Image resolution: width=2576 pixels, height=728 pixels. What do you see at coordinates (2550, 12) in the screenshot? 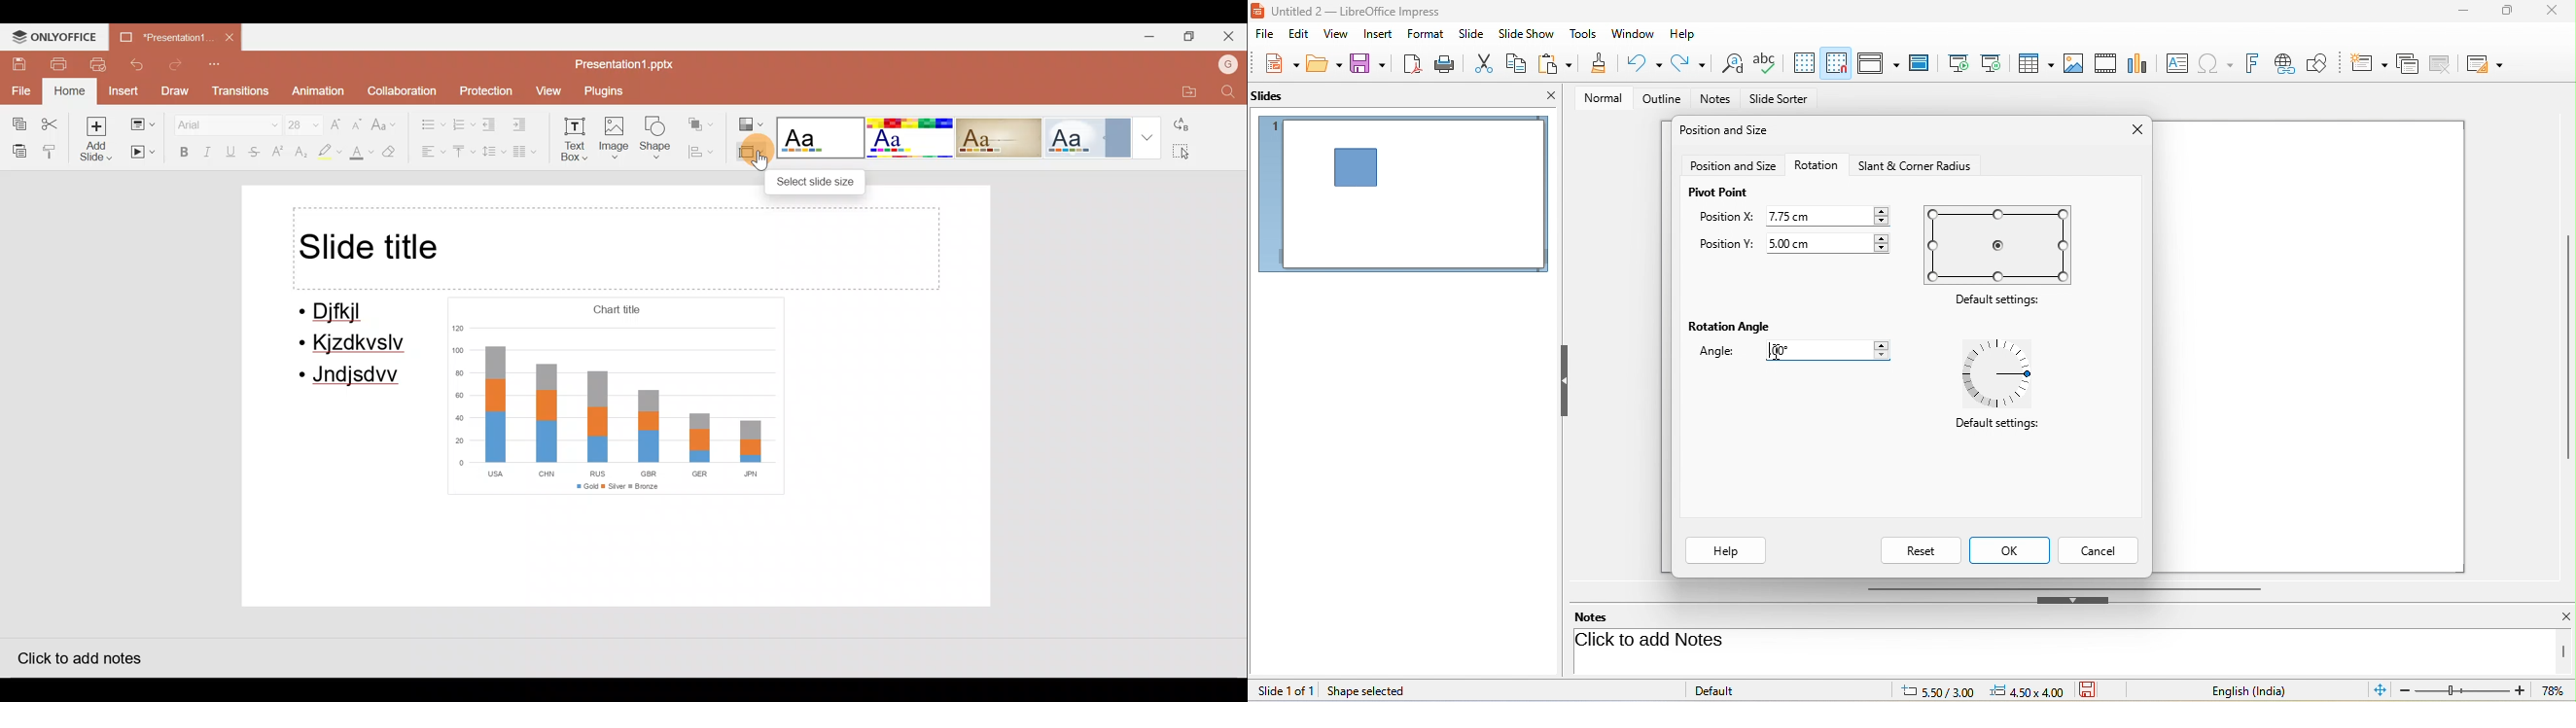
I see `close` at bounding box center [2550, 12].